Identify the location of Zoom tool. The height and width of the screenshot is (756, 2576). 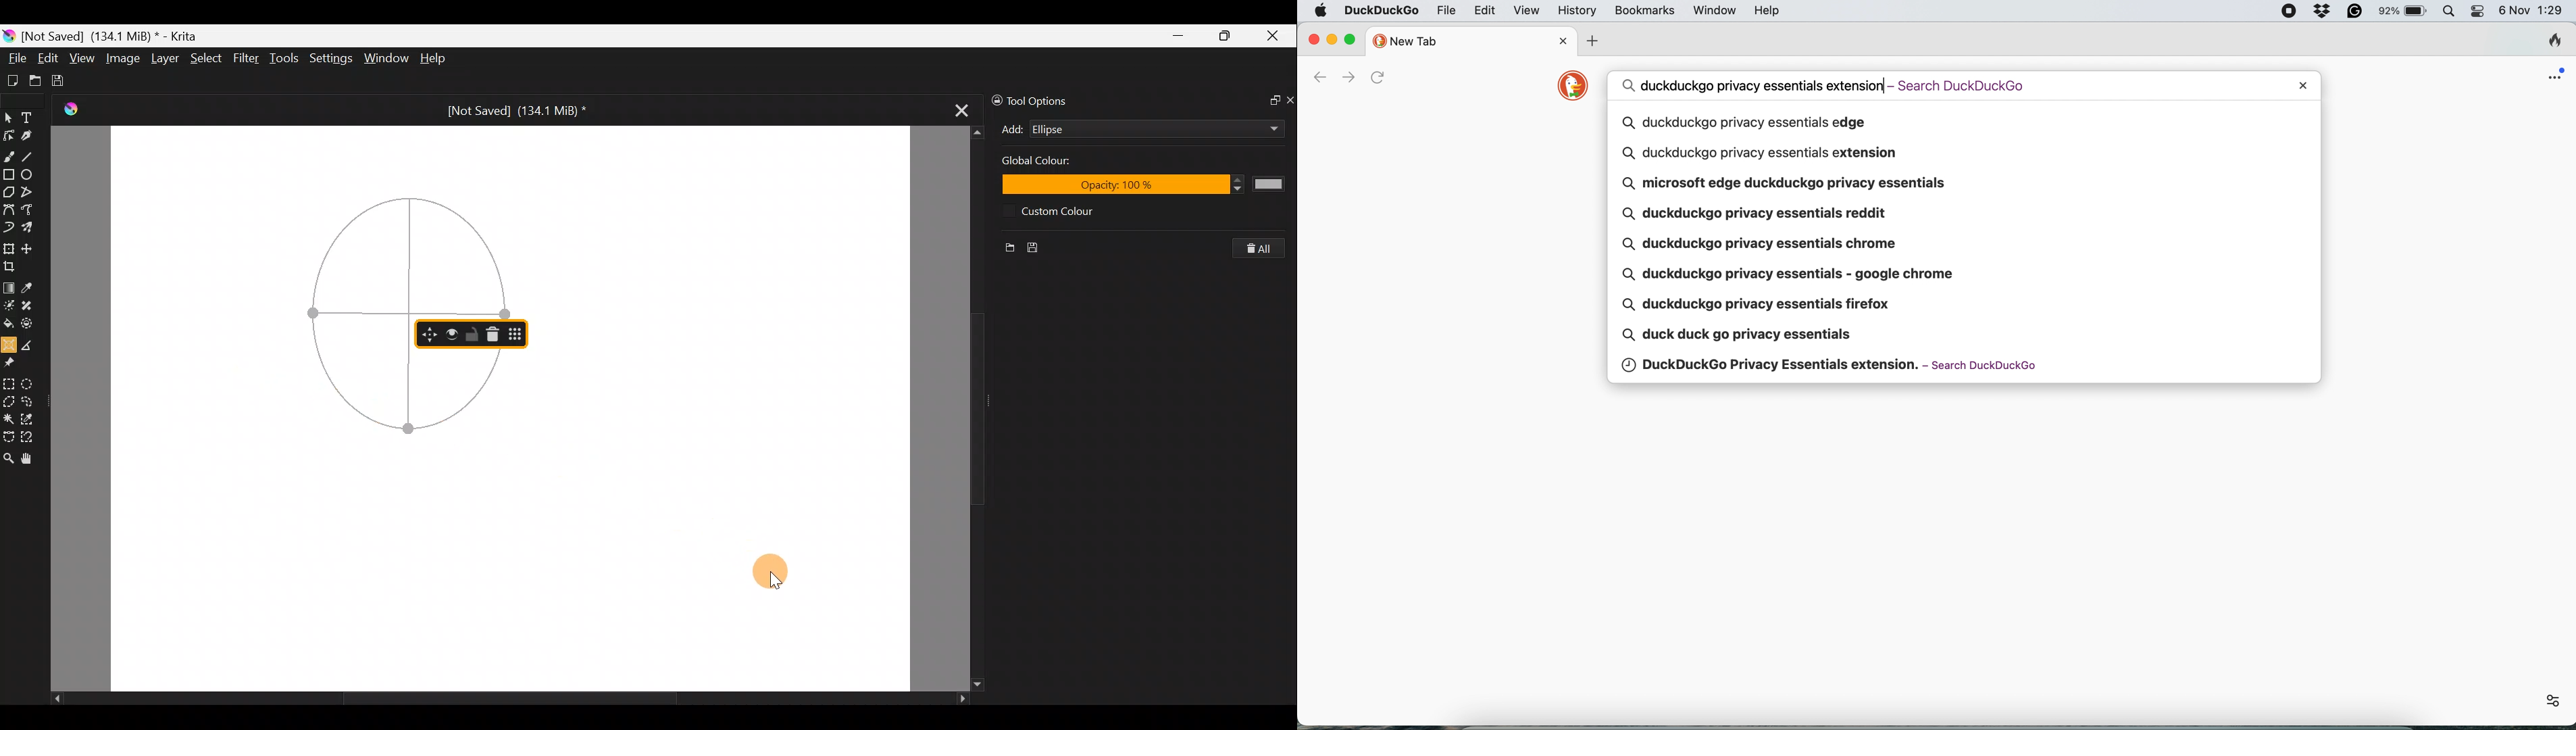
(8, 458).